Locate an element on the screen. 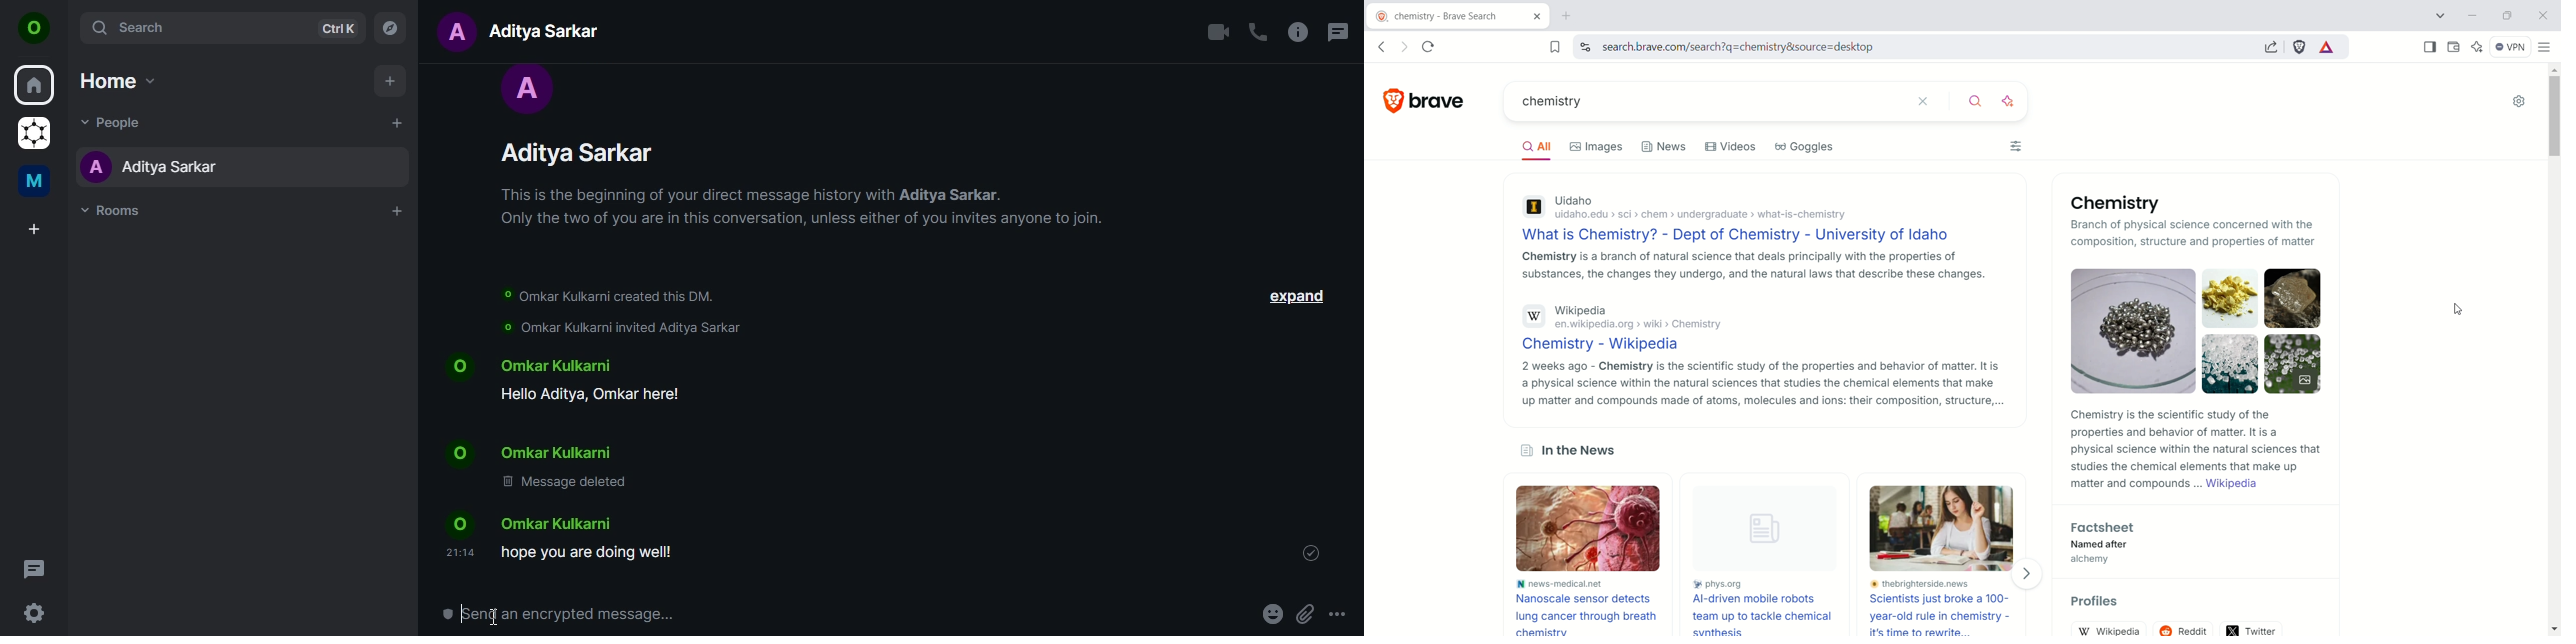  more is located at coordinates (1340, 613).